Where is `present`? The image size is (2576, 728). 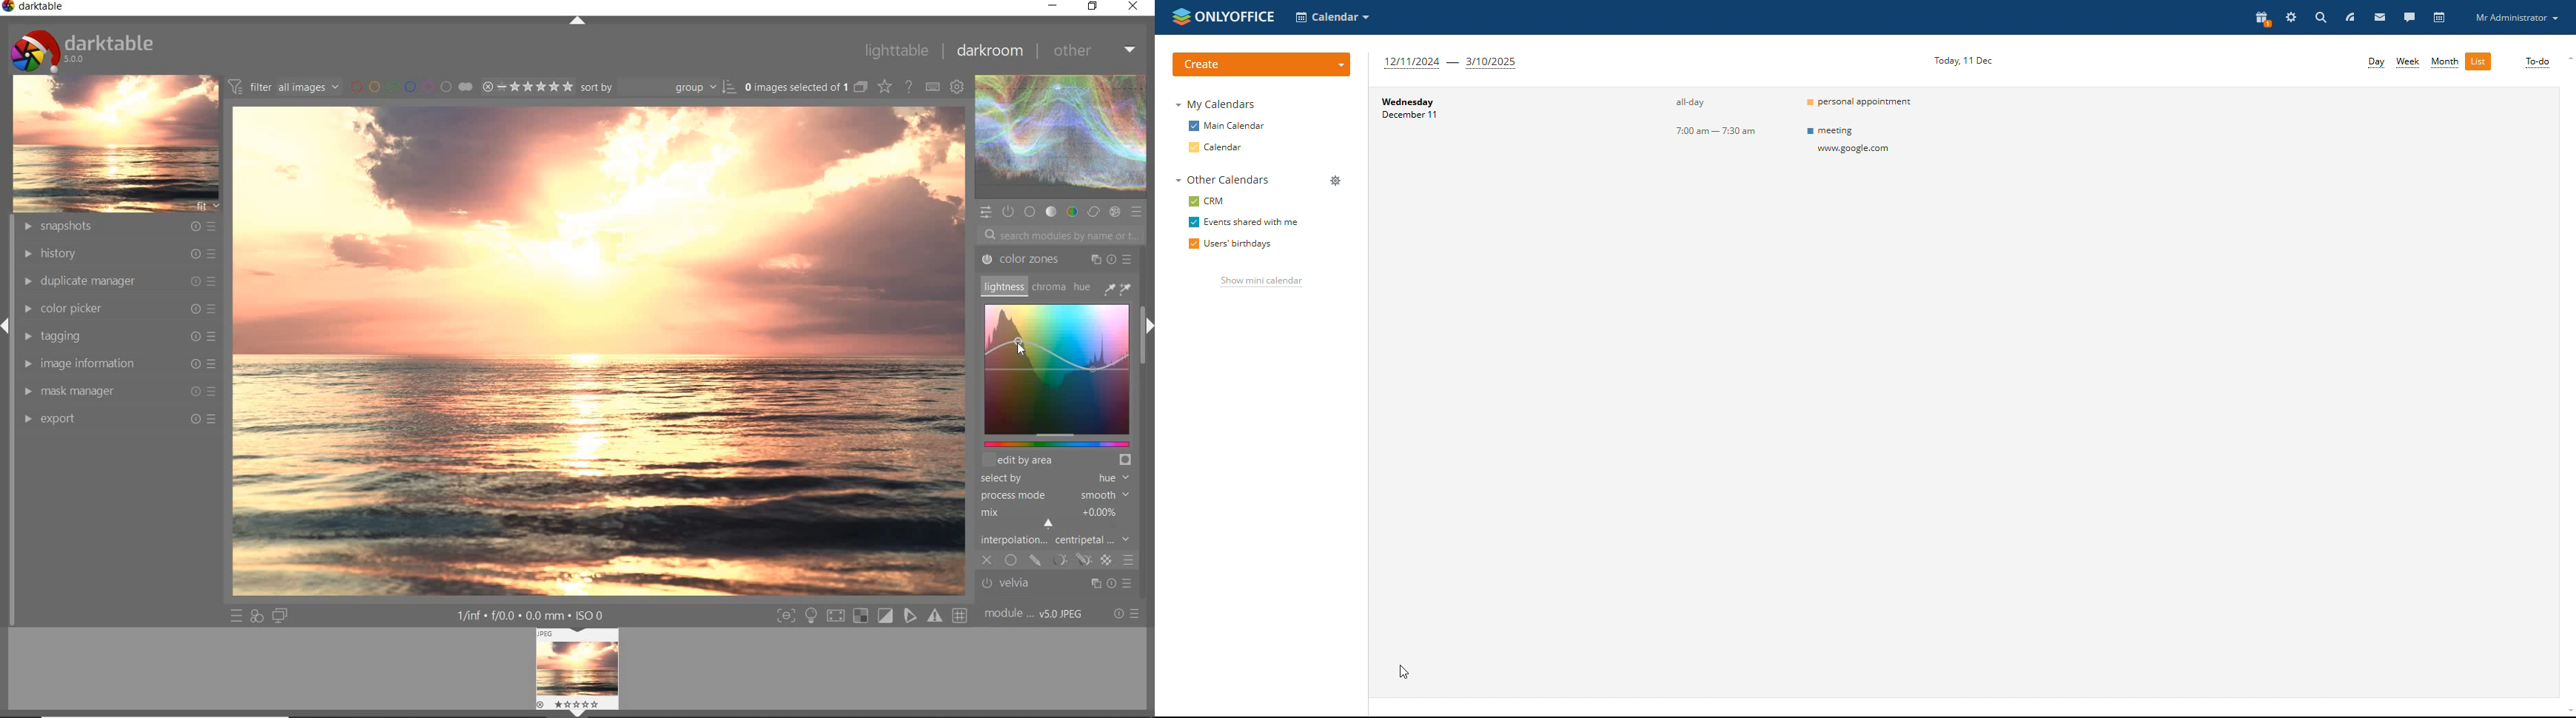
present is located at coordinates (2262, 18).